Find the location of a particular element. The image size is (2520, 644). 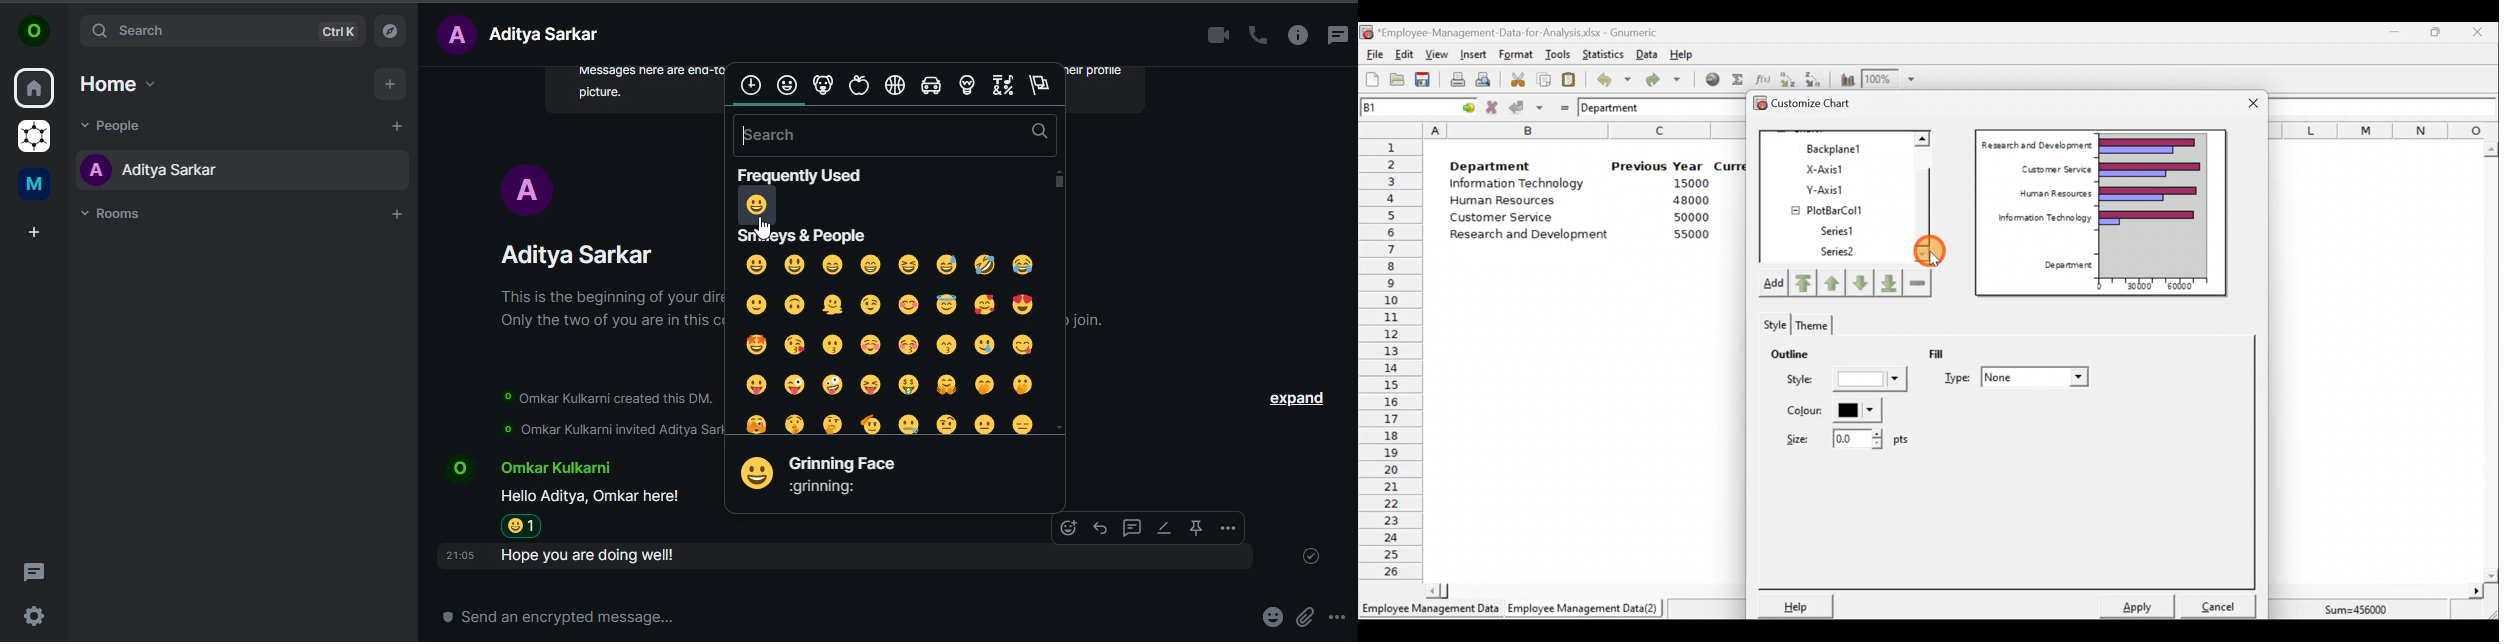

Cancel is located at coordinates (2222, 603).